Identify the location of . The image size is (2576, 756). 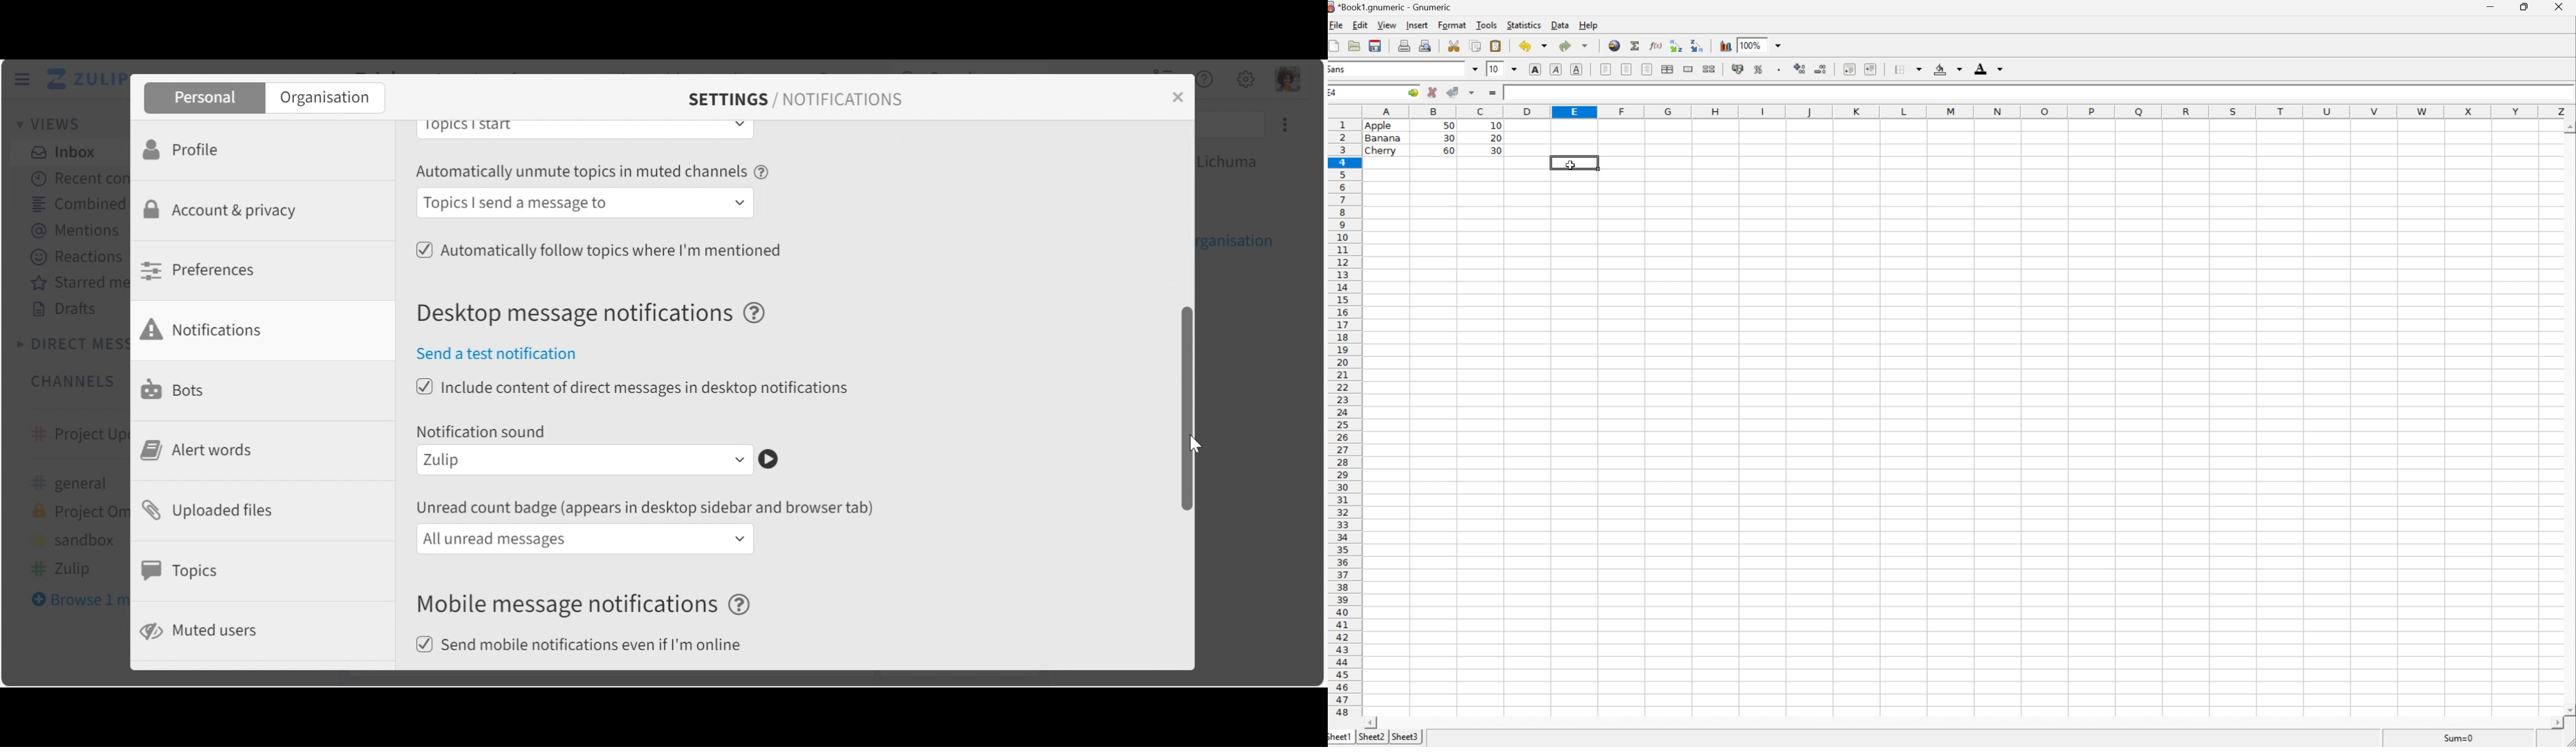
(2034, 92).